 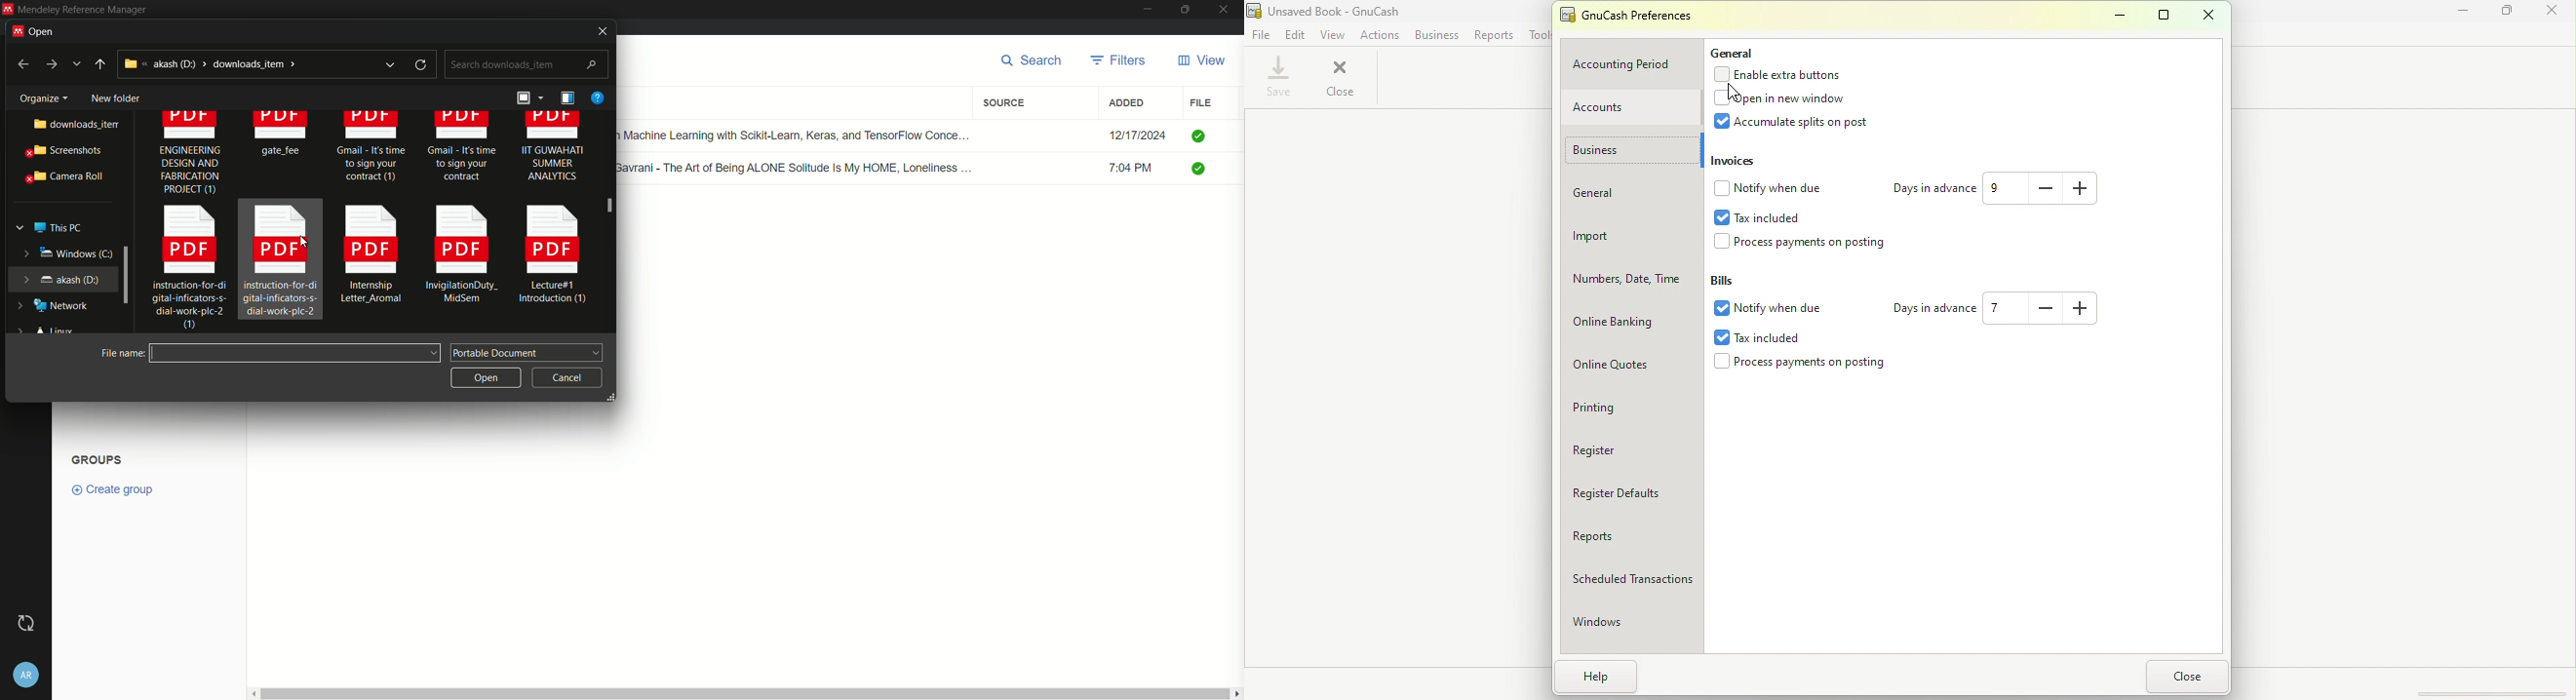 I want to click on Register defaults, so click(x=1631, y=491).